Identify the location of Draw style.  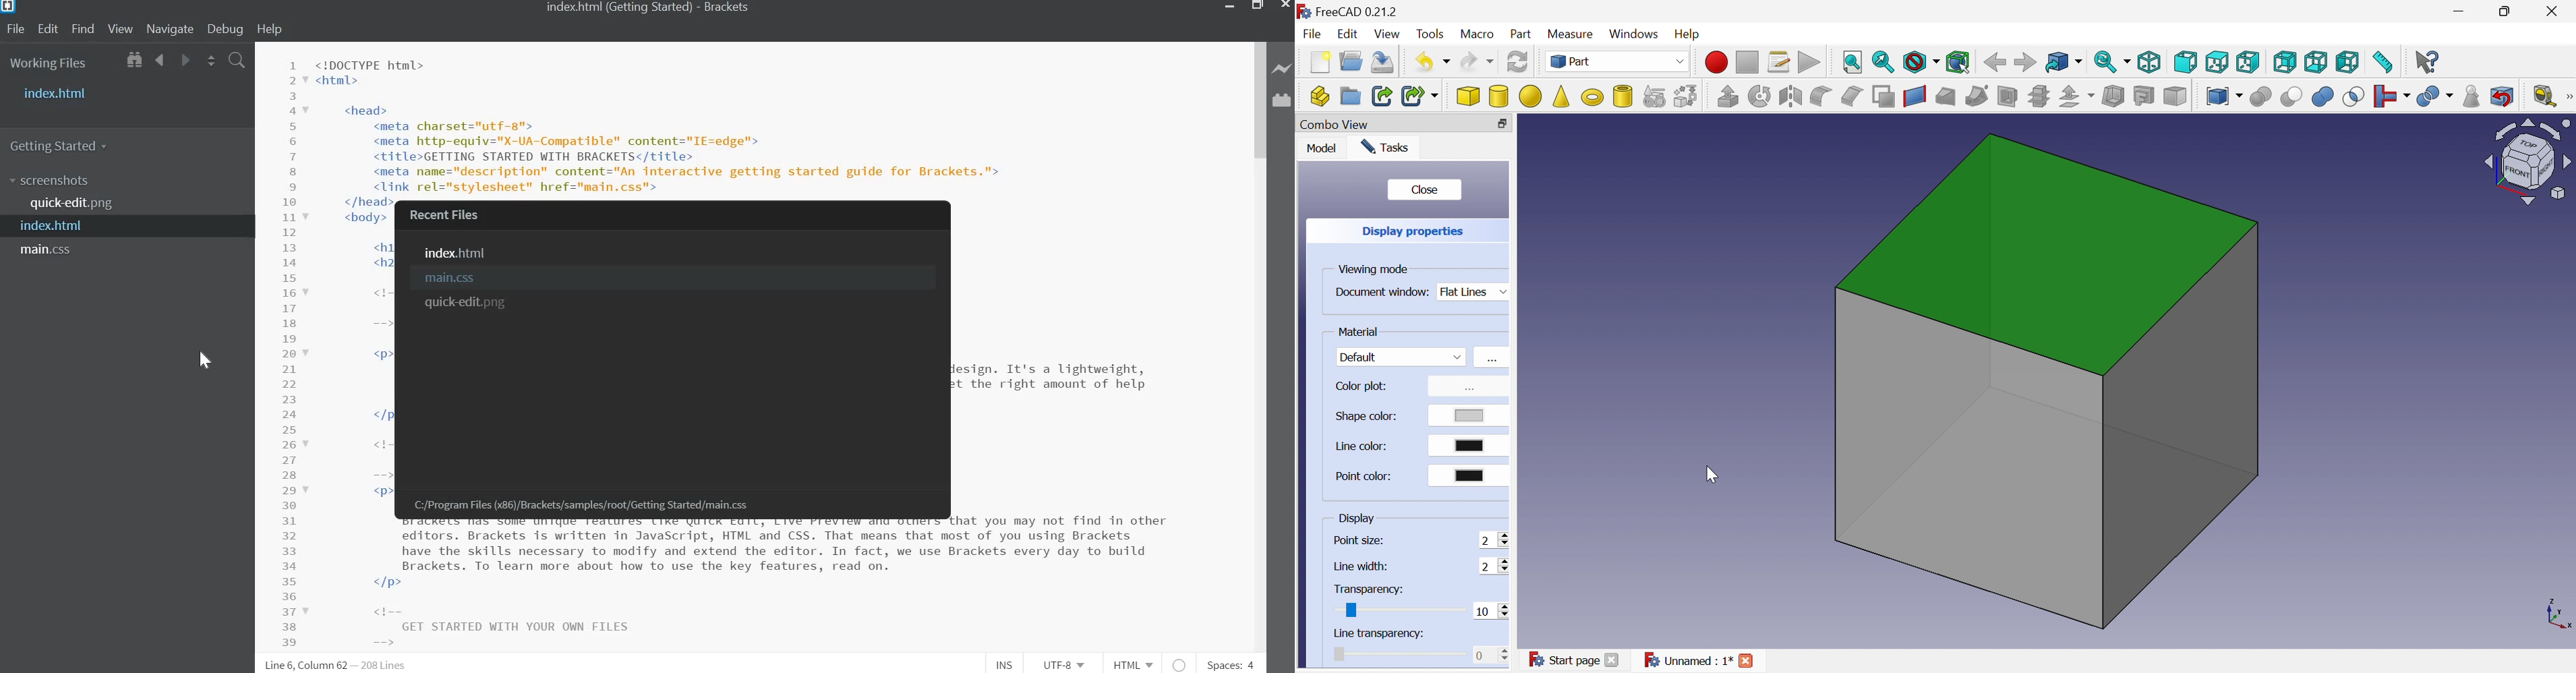
(1922, 61).